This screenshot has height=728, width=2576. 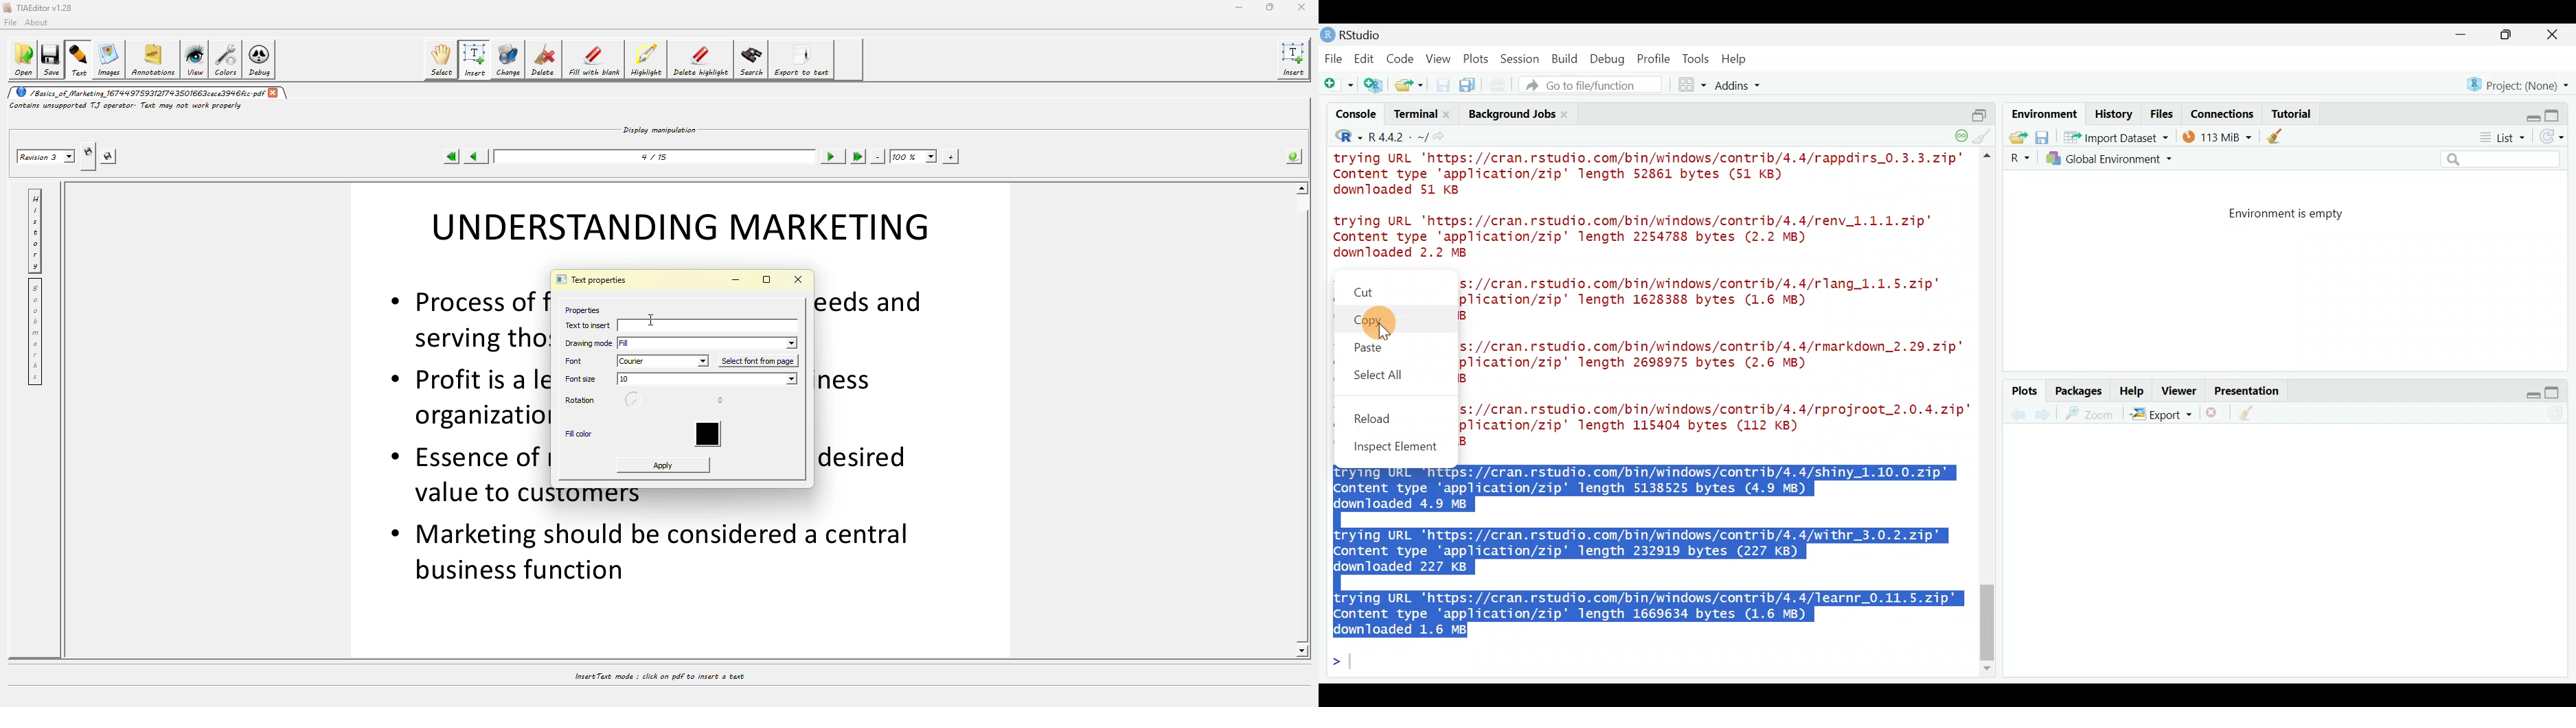 I want to click on List, so click(x=2501, y=138).